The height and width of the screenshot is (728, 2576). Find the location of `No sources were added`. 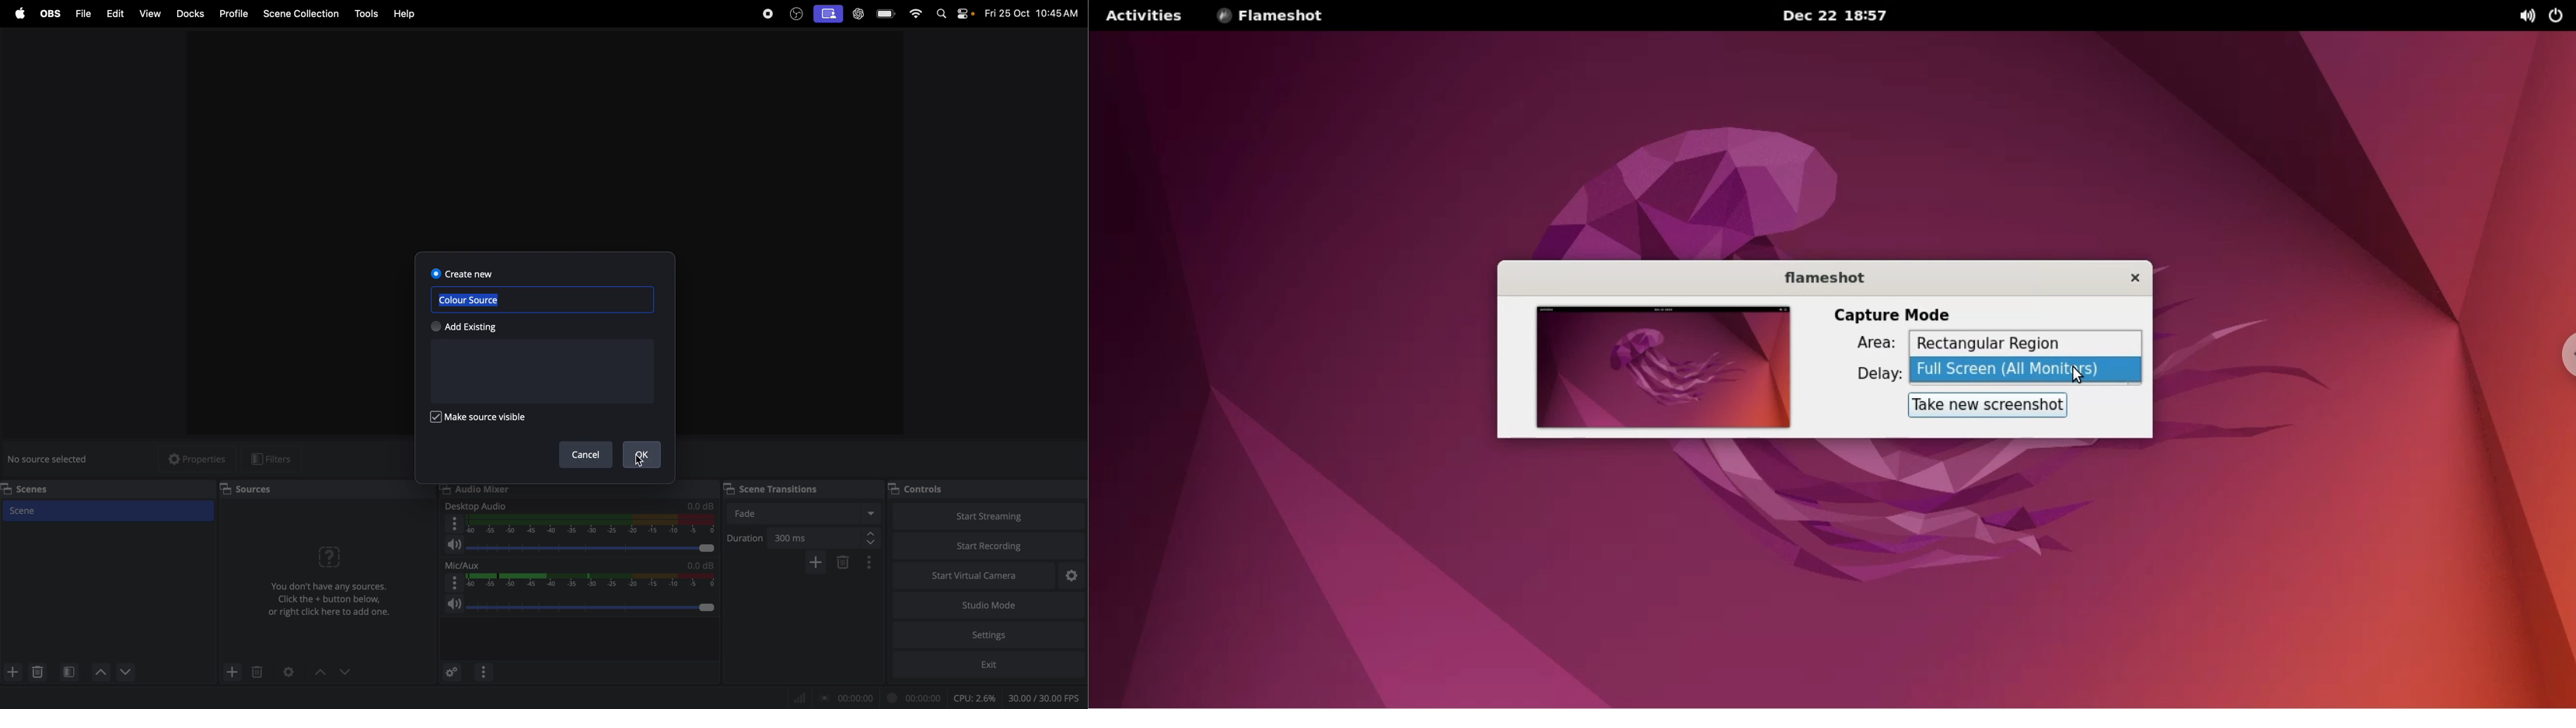

No sources were added is located at coordinates (329, 581).